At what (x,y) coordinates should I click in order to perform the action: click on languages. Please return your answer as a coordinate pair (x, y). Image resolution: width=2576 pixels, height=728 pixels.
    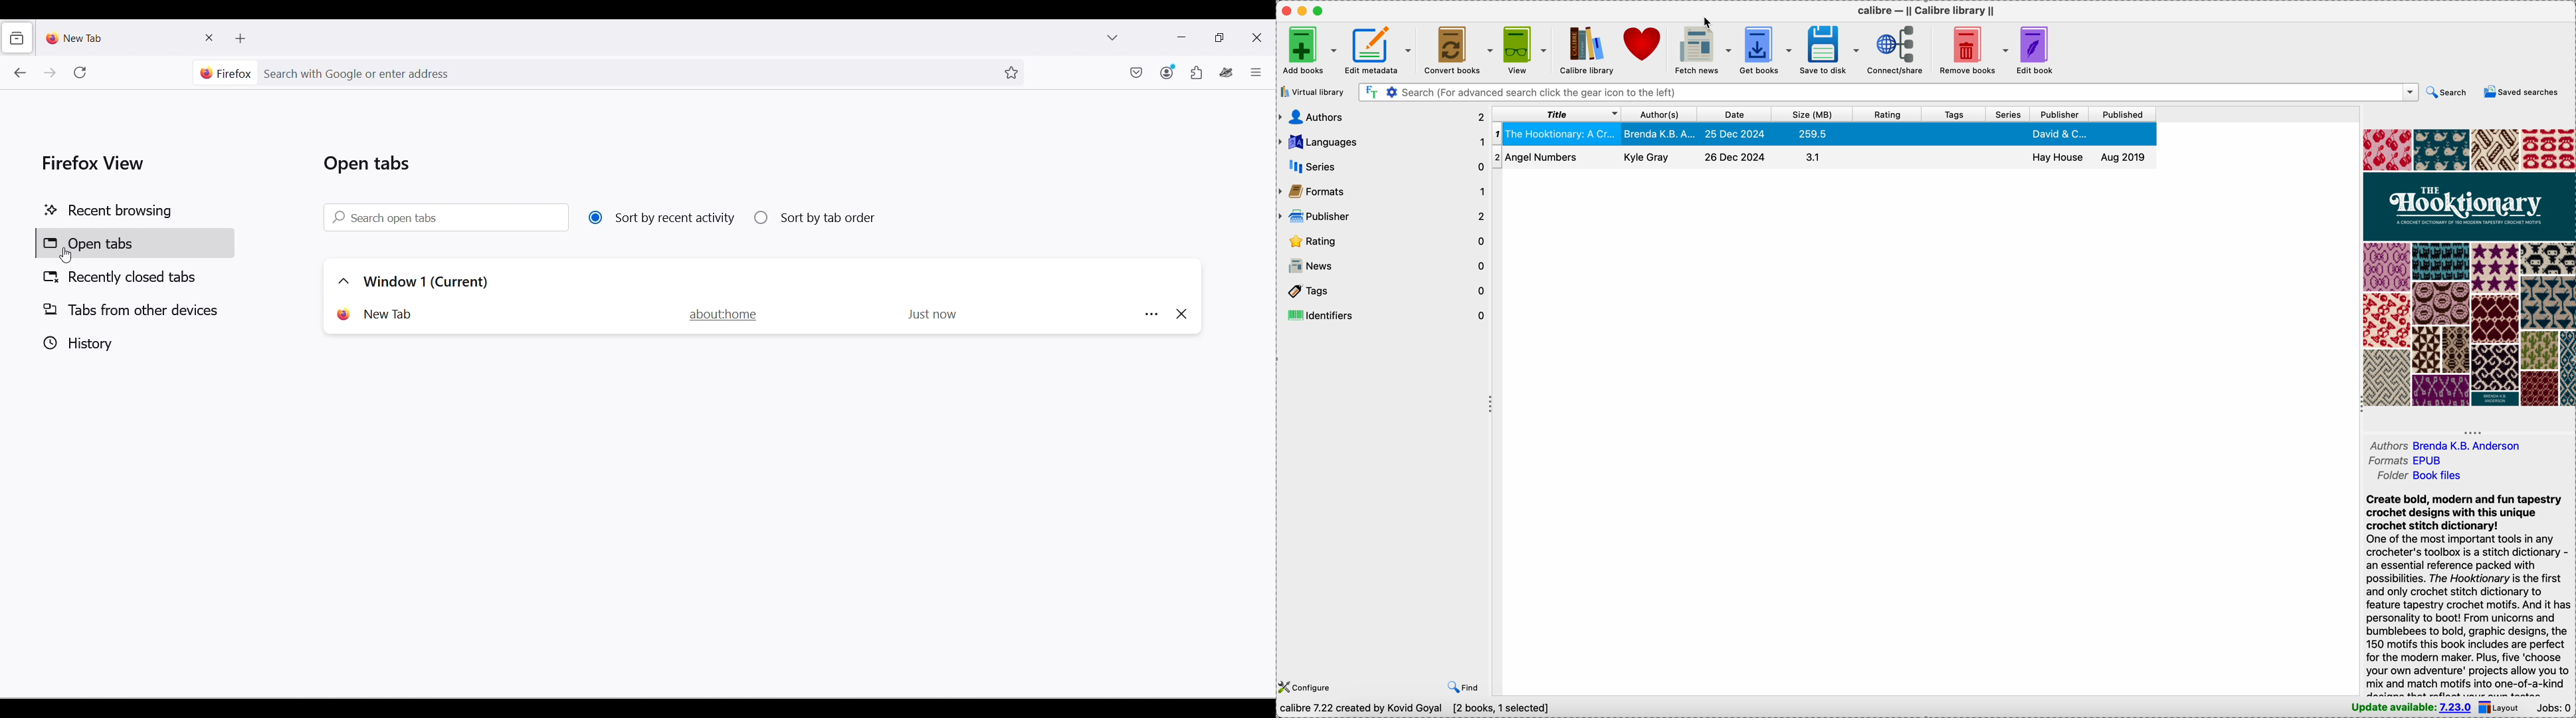
    Looking at the image, I should click on (1382, 143).